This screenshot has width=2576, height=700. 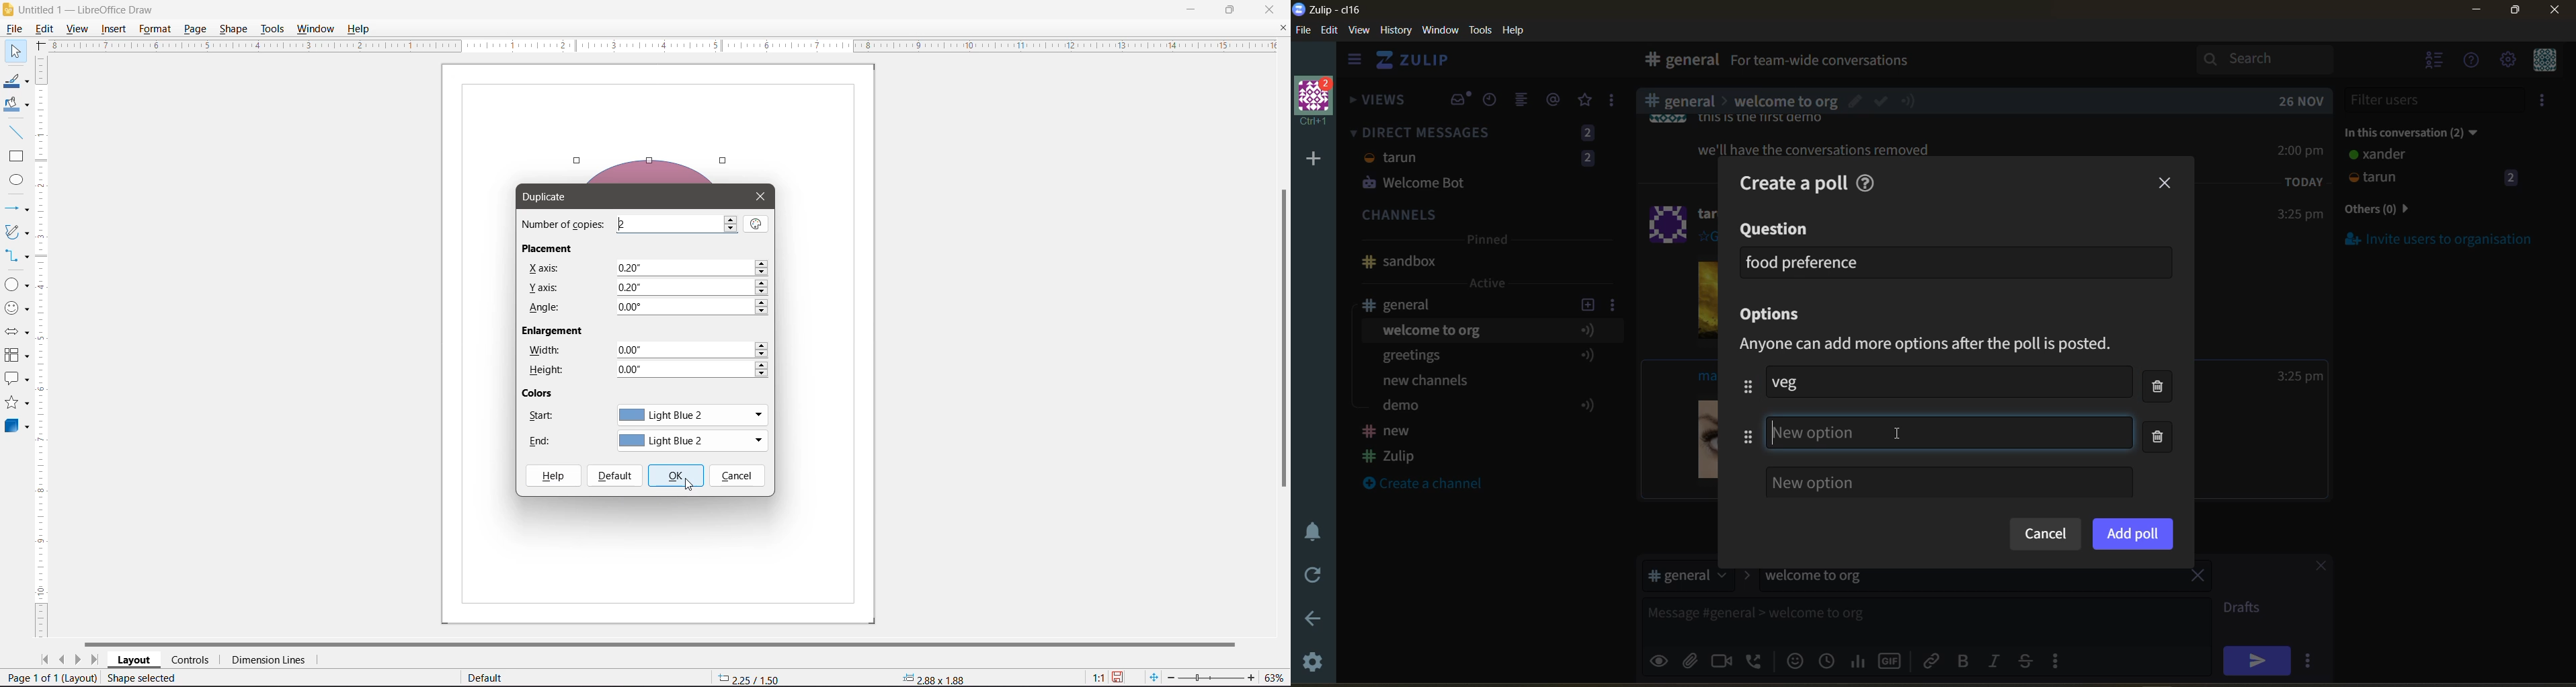 I want to click on Fit page to current window, so click(x=1155, y=678).